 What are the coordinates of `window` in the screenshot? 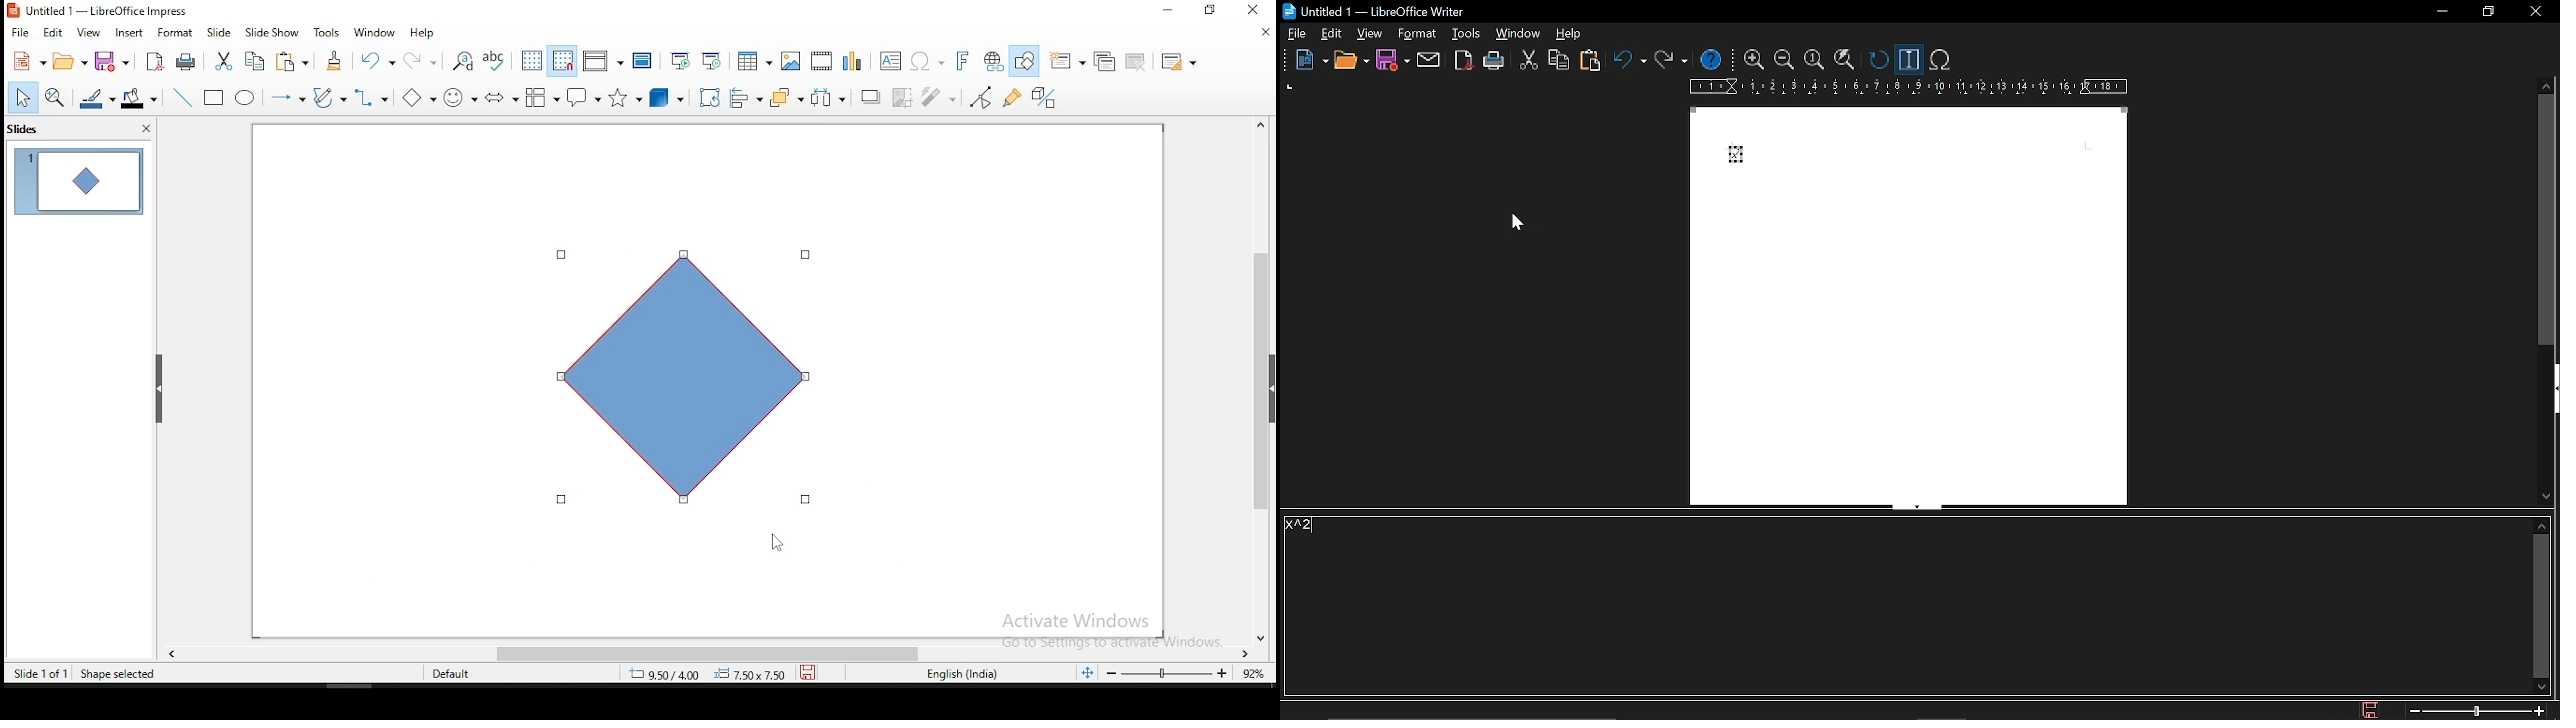 It's located at (375, 31).